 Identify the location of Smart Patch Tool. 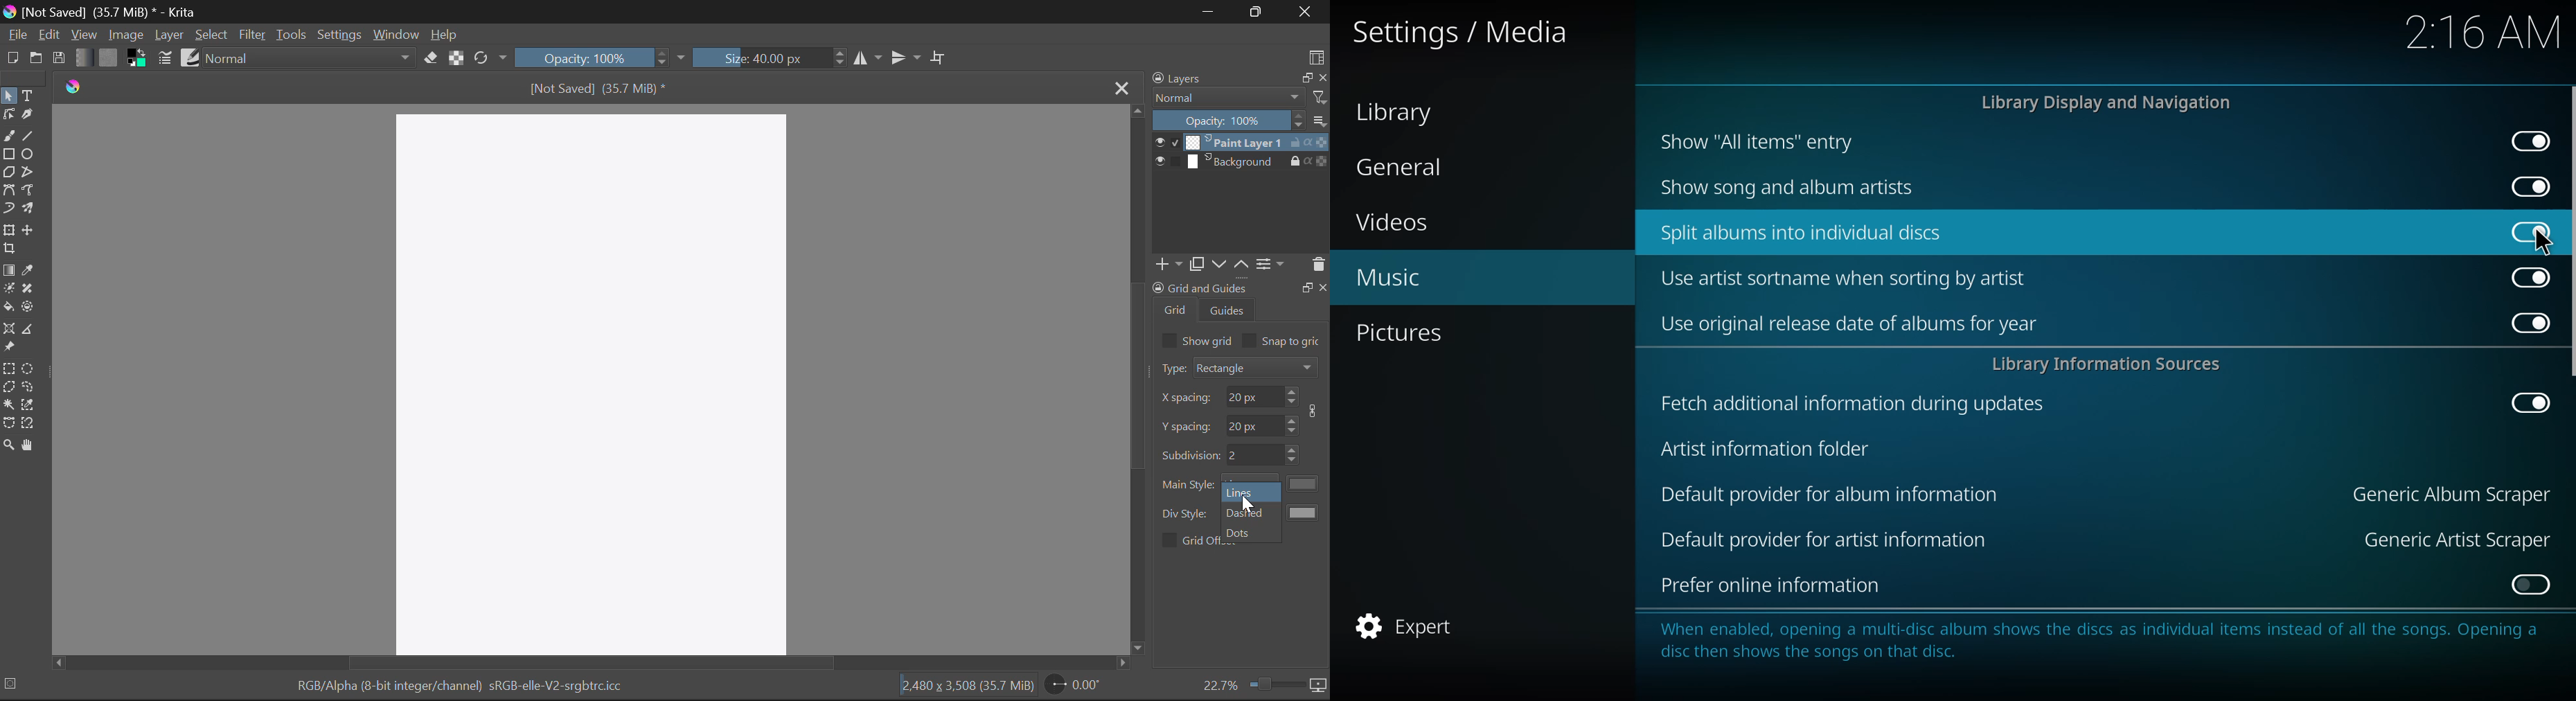
(28, 290).